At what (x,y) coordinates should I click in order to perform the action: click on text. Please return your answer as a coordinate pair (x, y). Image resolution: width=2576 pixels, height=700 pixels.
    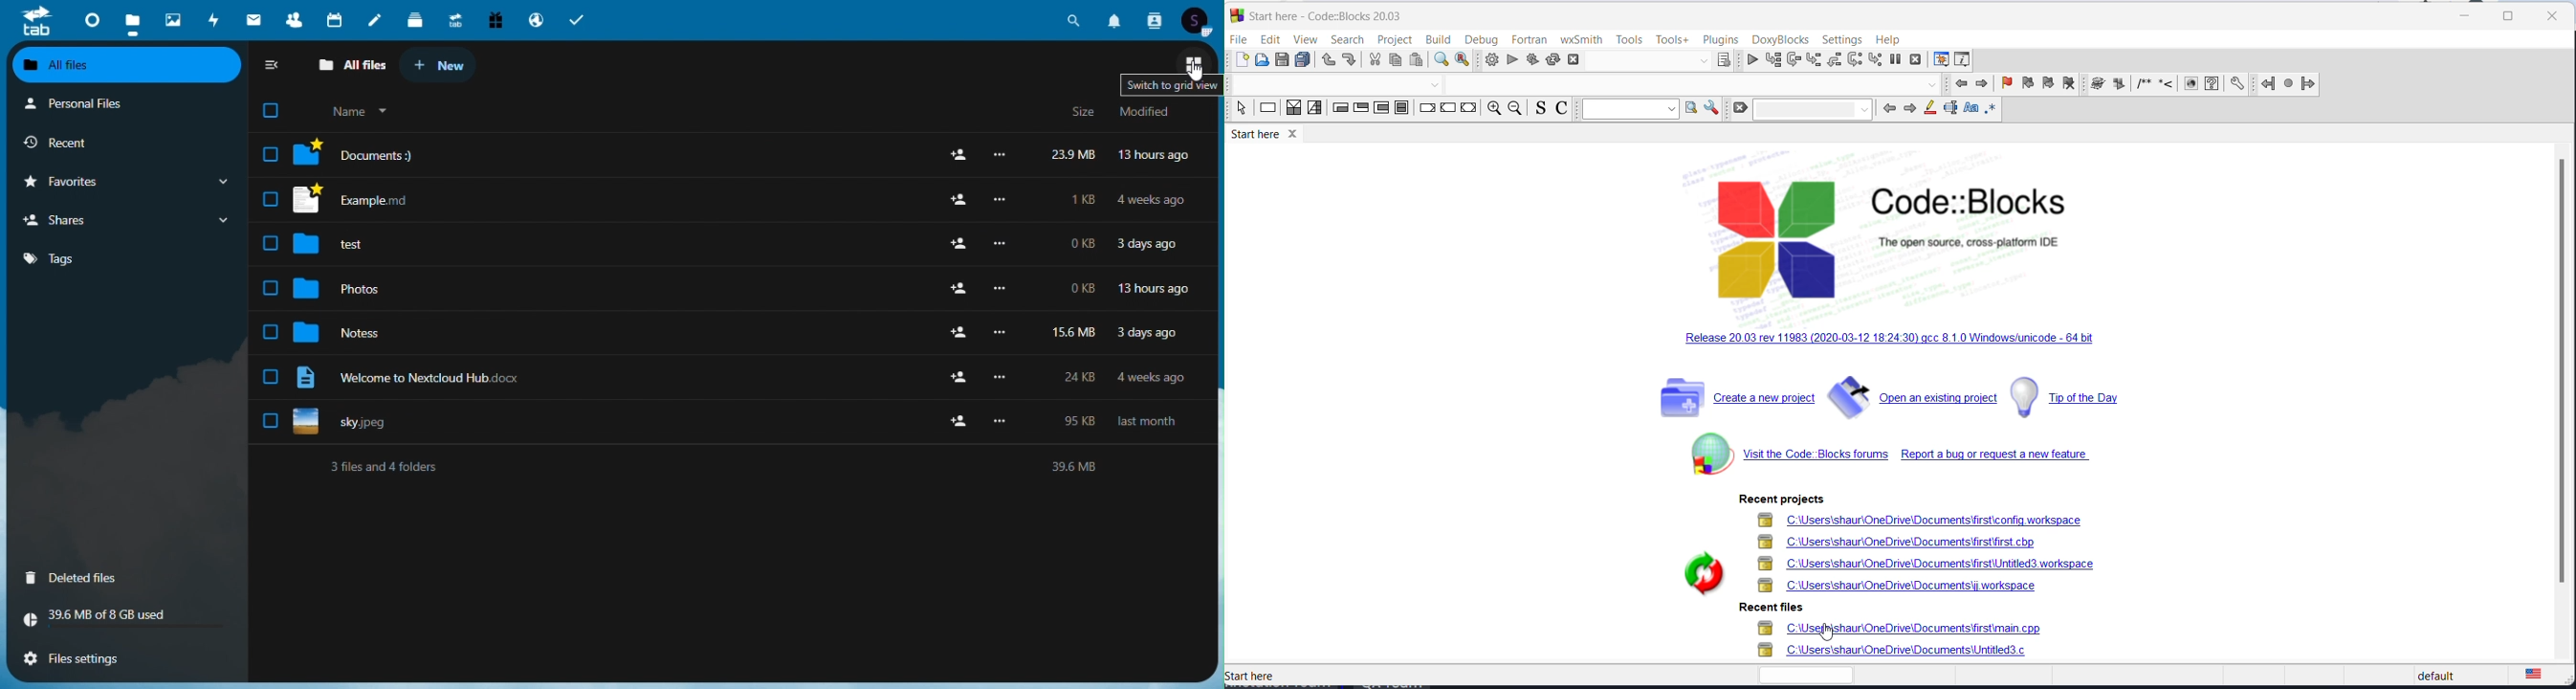
    Looking at the image, I should click on (744, 468).